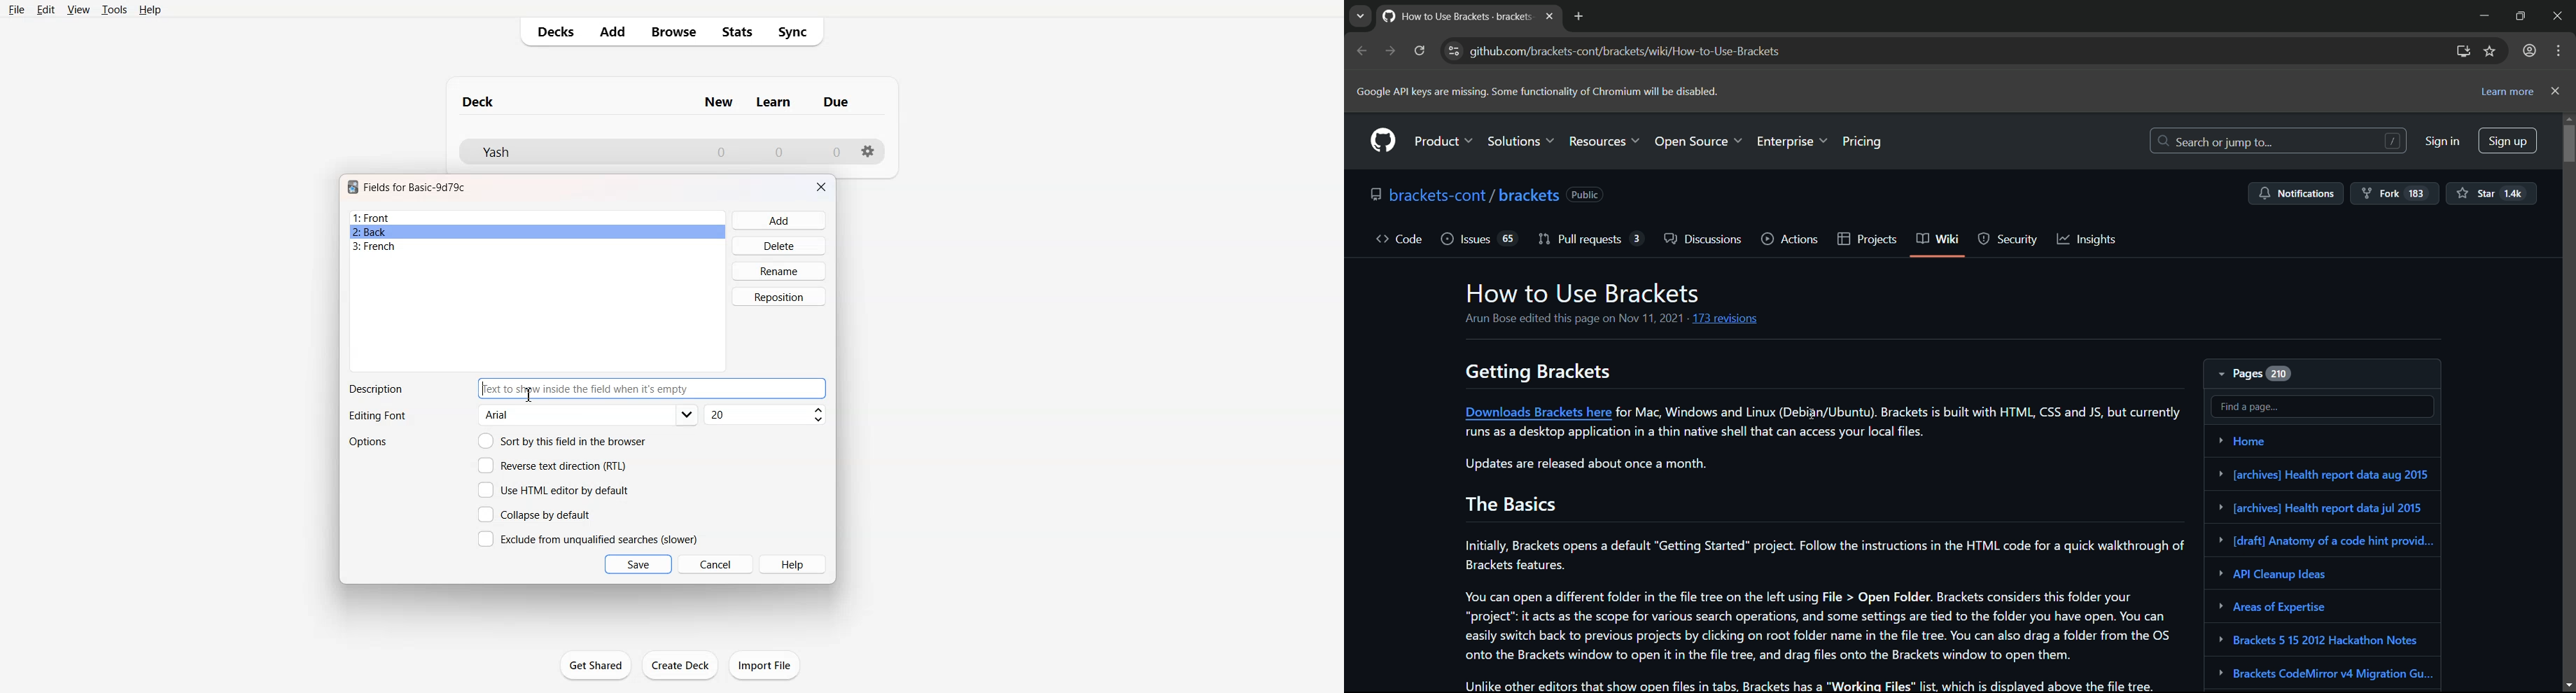  I want to click on Add, so click(780, 220).